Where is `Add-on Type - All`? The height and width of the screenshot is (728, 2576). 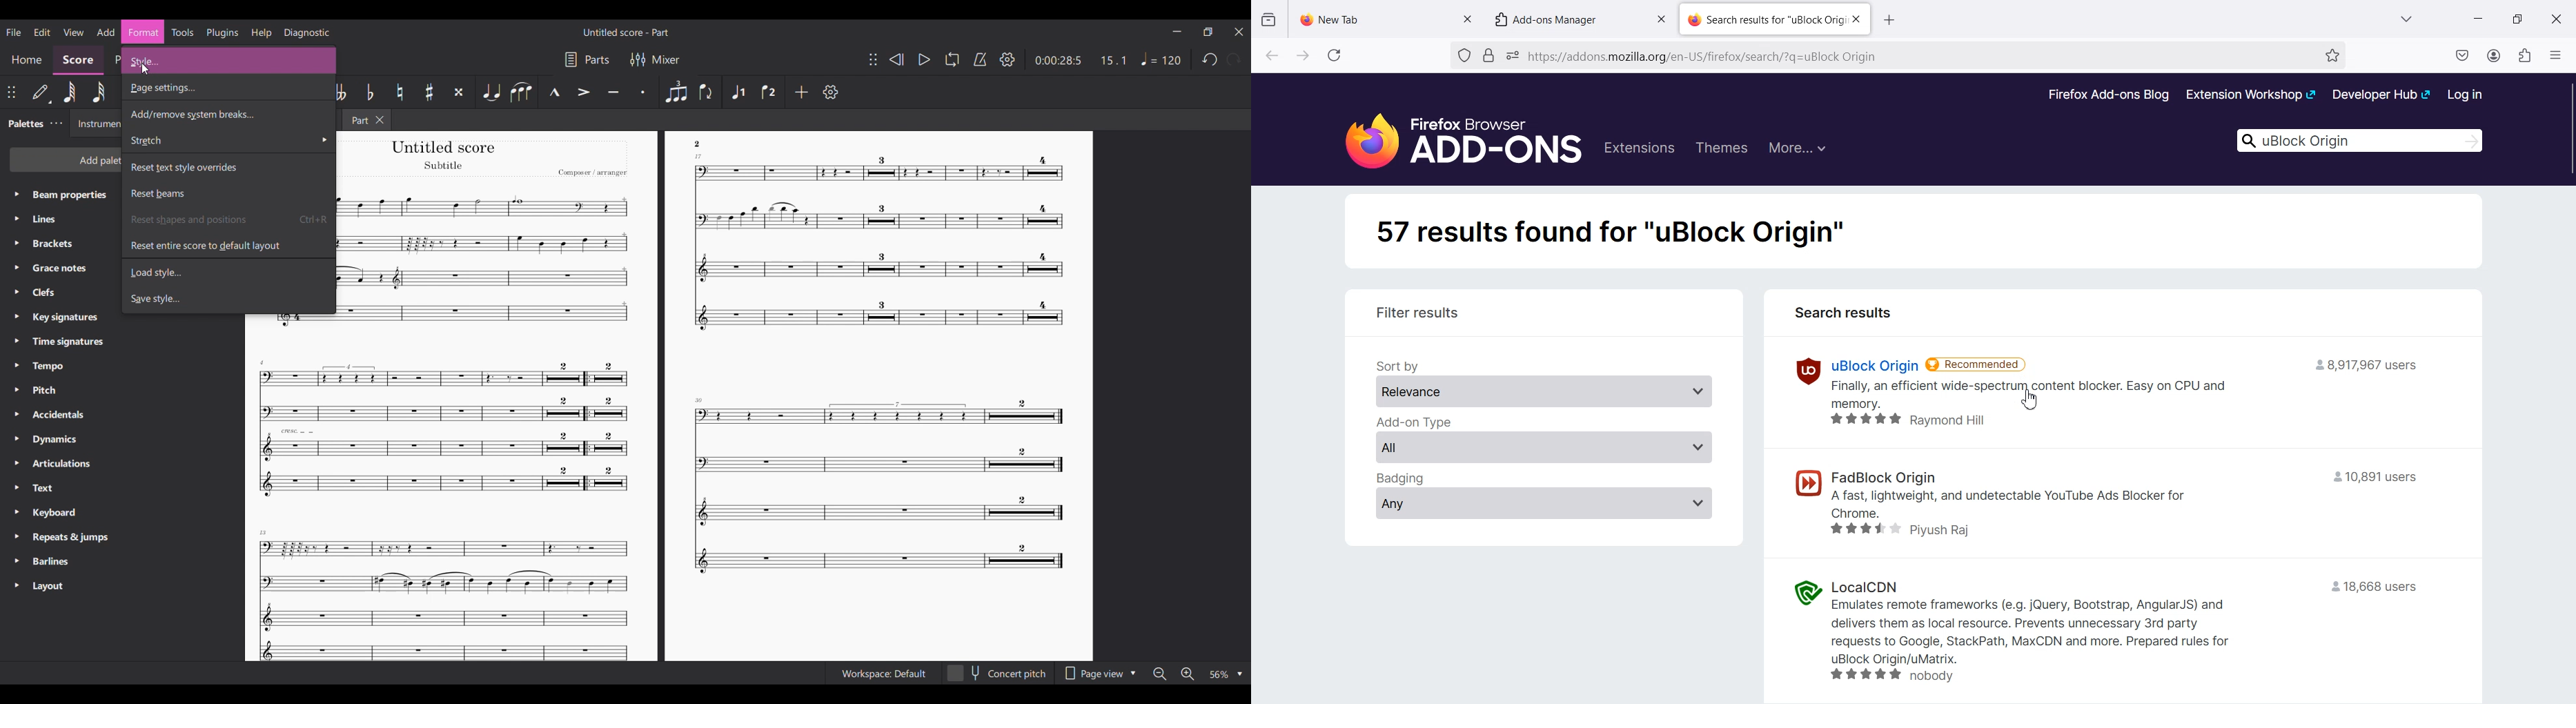
Add-on Type - All is located at coordinates (1542, 440).